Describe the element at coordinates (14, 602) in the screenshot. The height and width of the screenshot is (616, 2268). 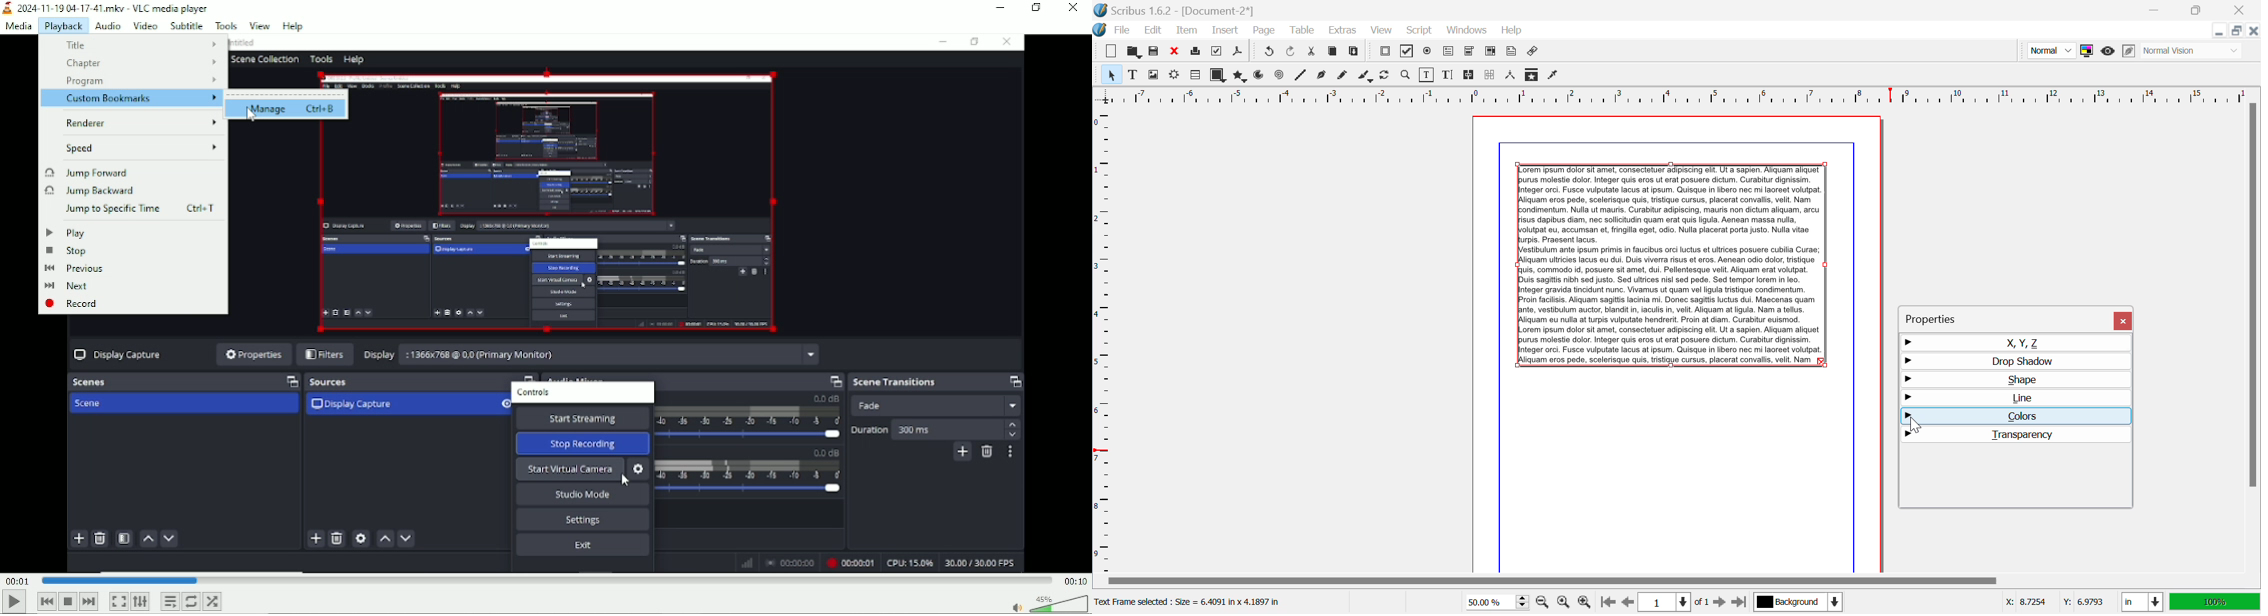
I see `Play` at that location.